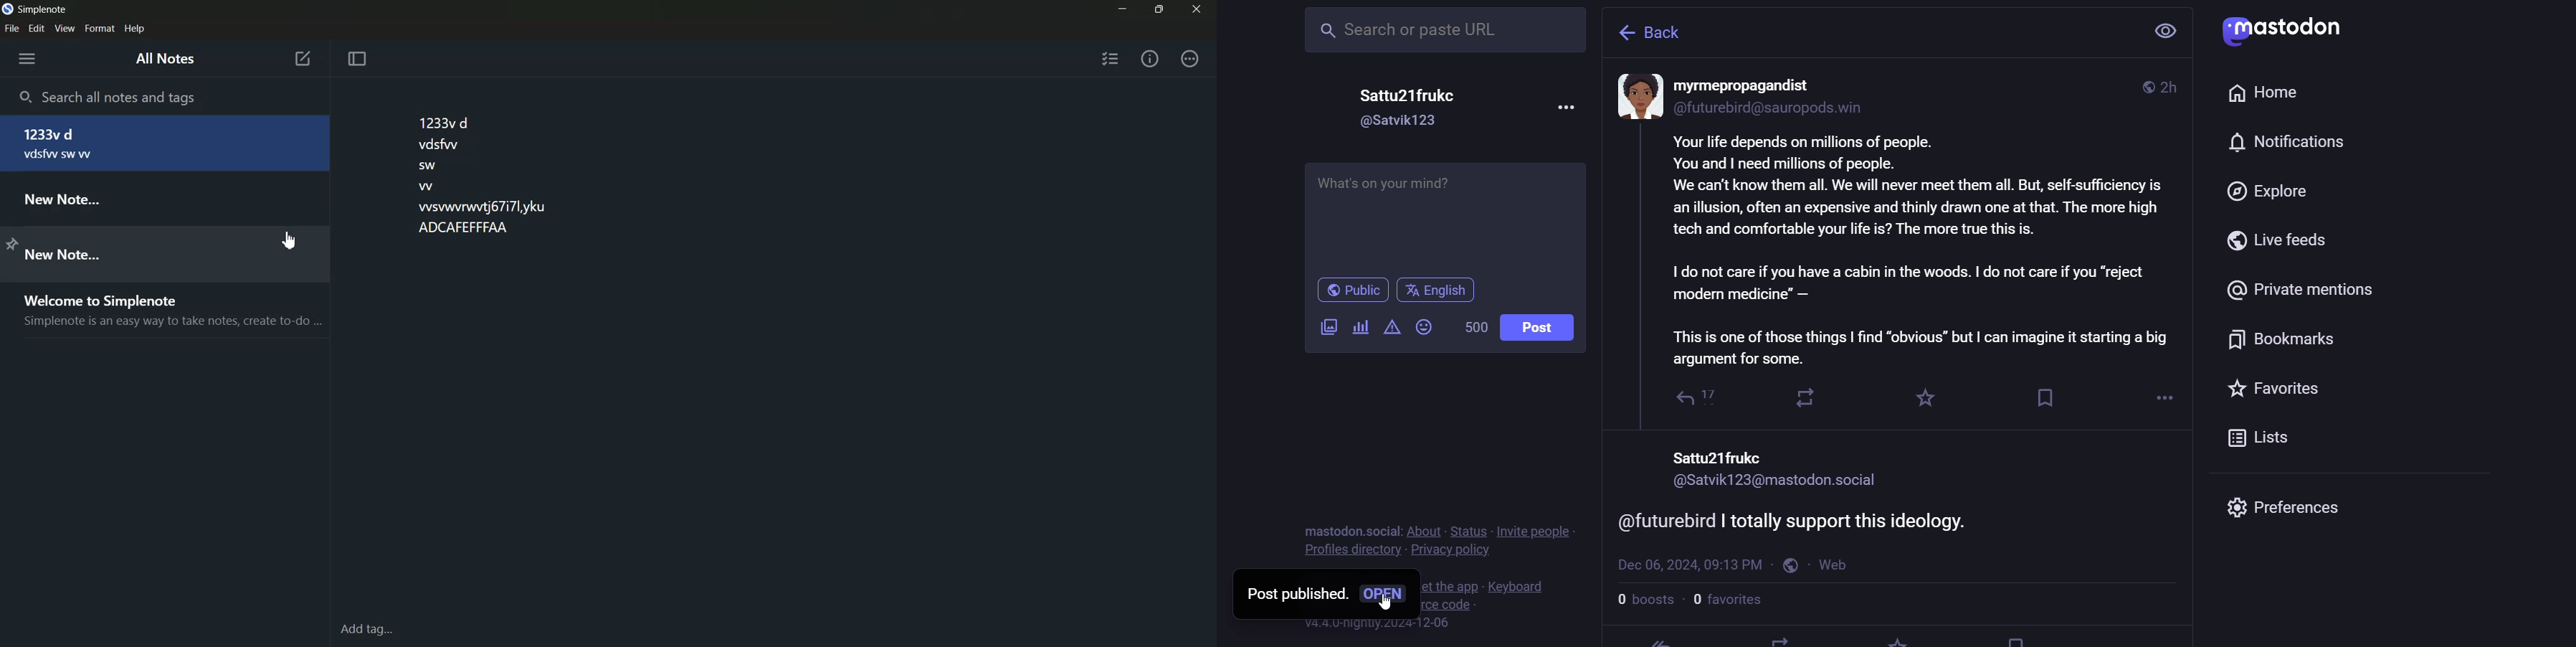 This screenshot has height=672, width=2576. I want to click on Action, so click(1191, 58).